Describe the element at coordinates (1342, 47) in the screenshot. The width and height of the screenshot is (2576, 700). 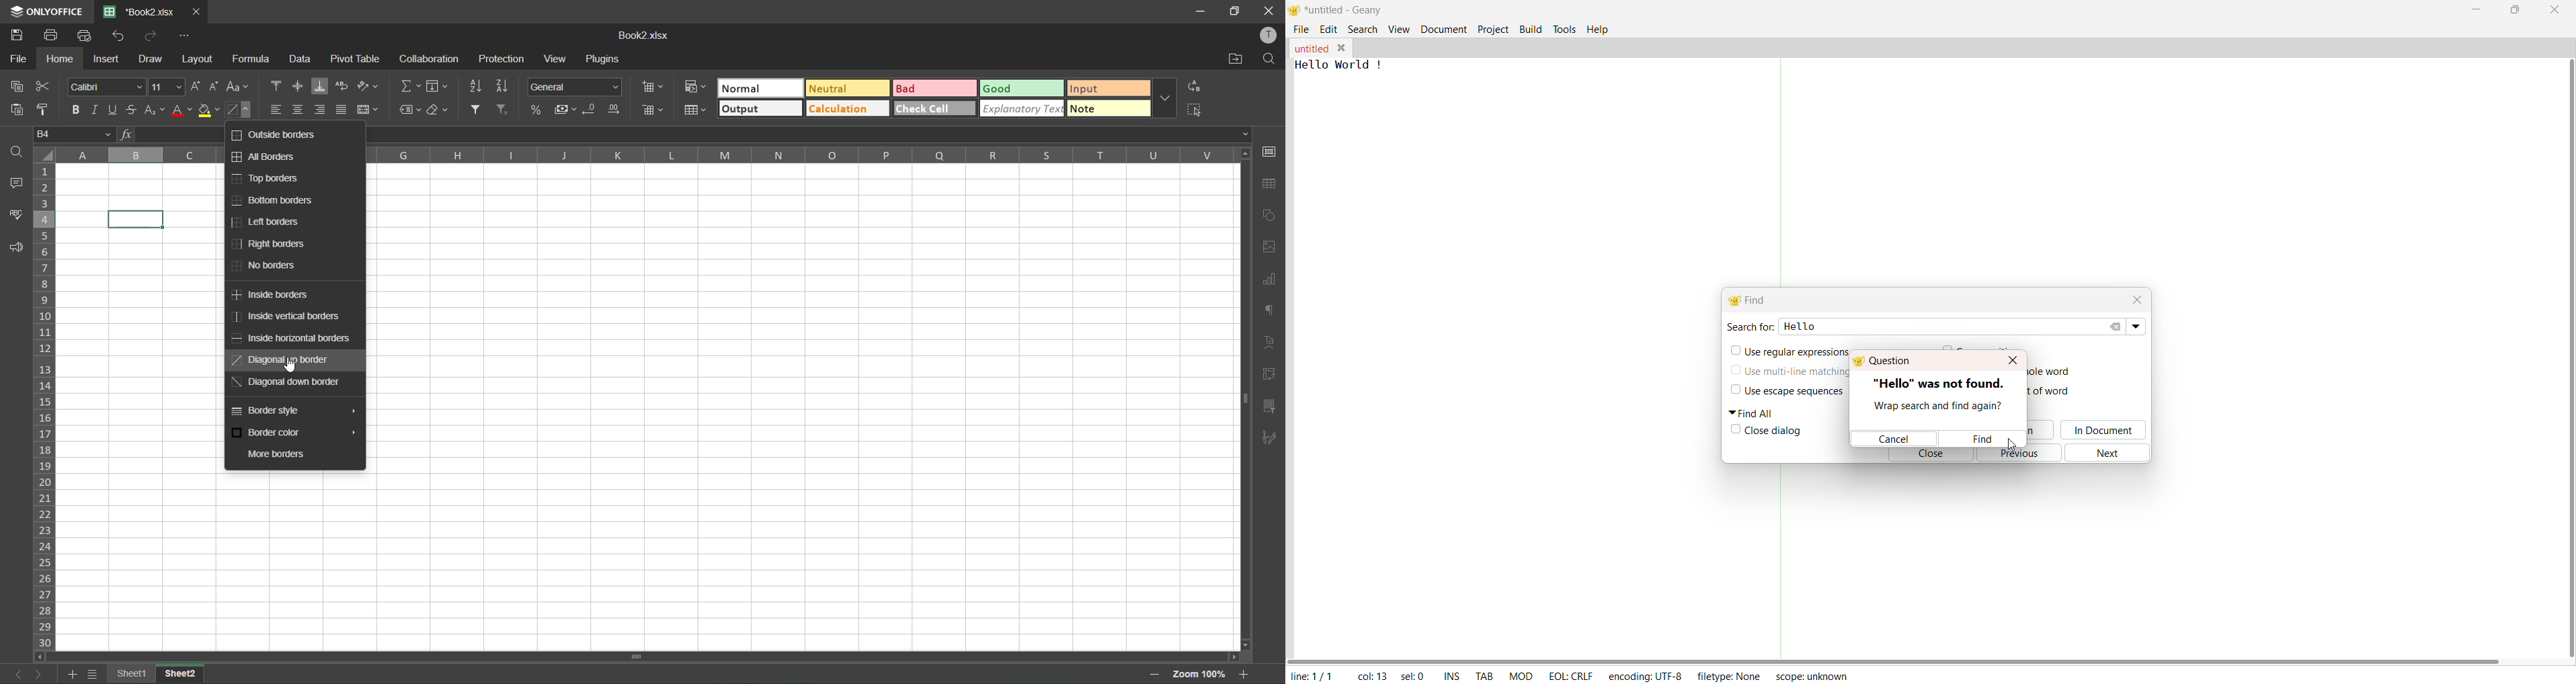
I see `Close File` at that location.